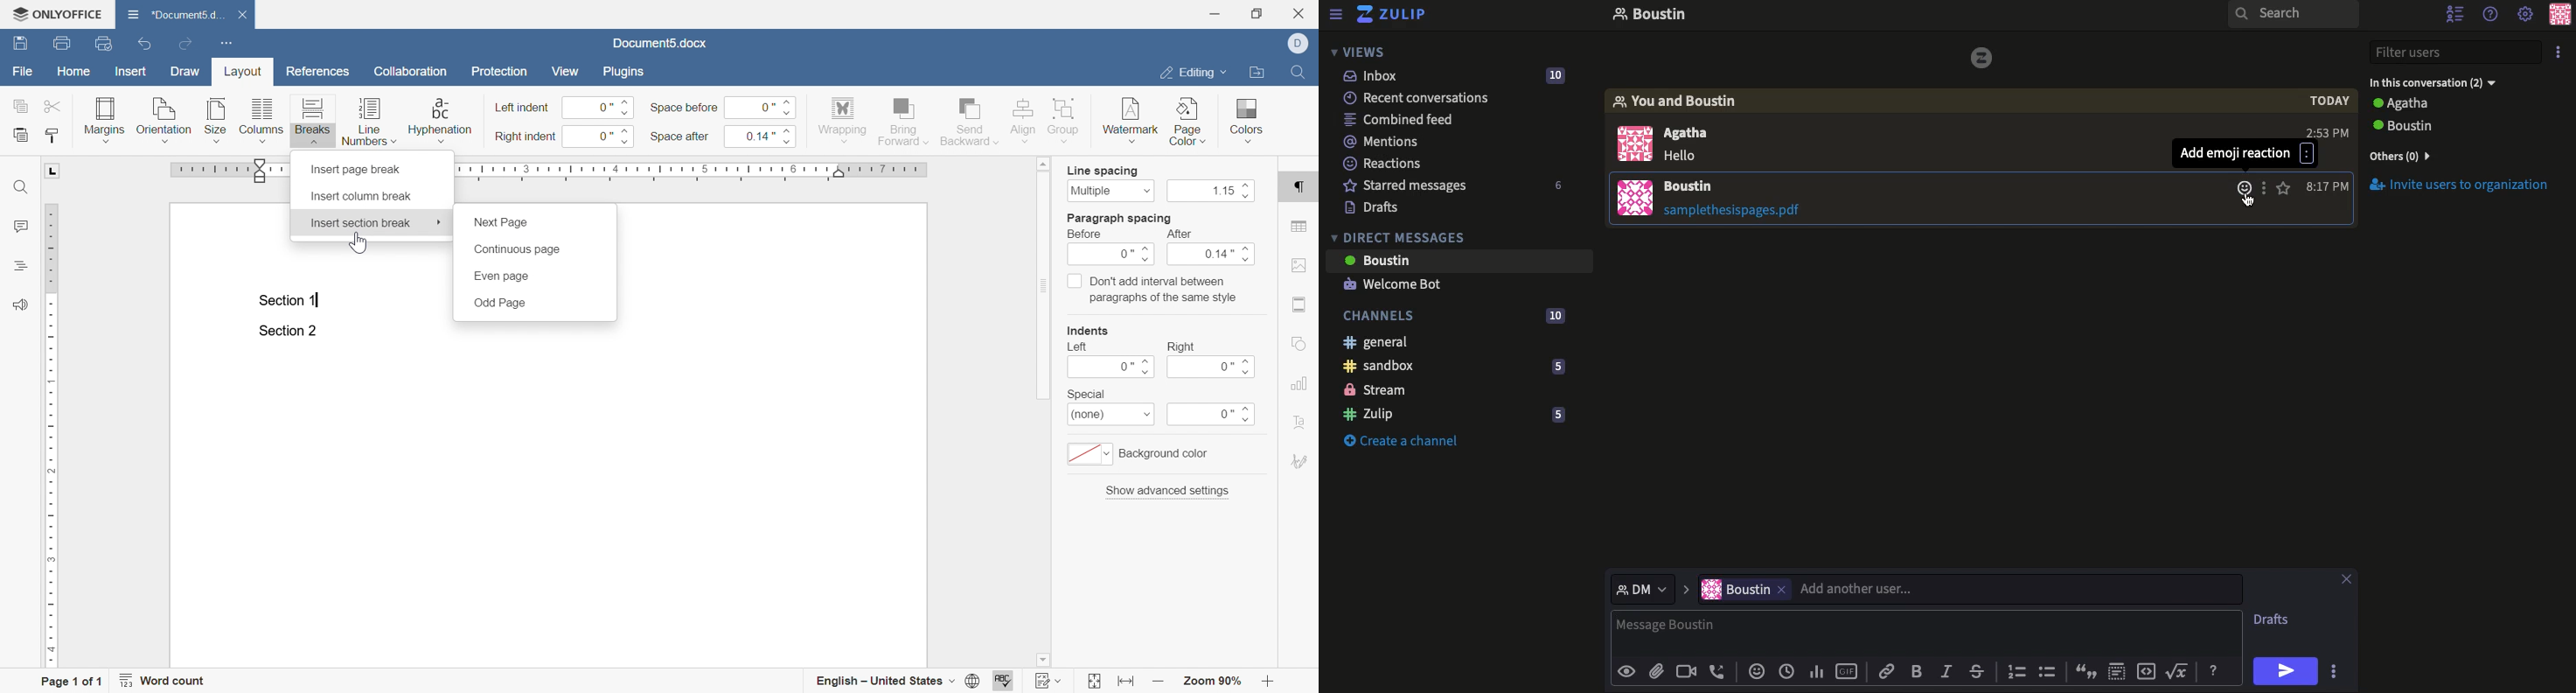 This screenshot has height=700, width=2576. Describe the element at coordinates (74, 72) in the screenshot. I see `home` at that location.